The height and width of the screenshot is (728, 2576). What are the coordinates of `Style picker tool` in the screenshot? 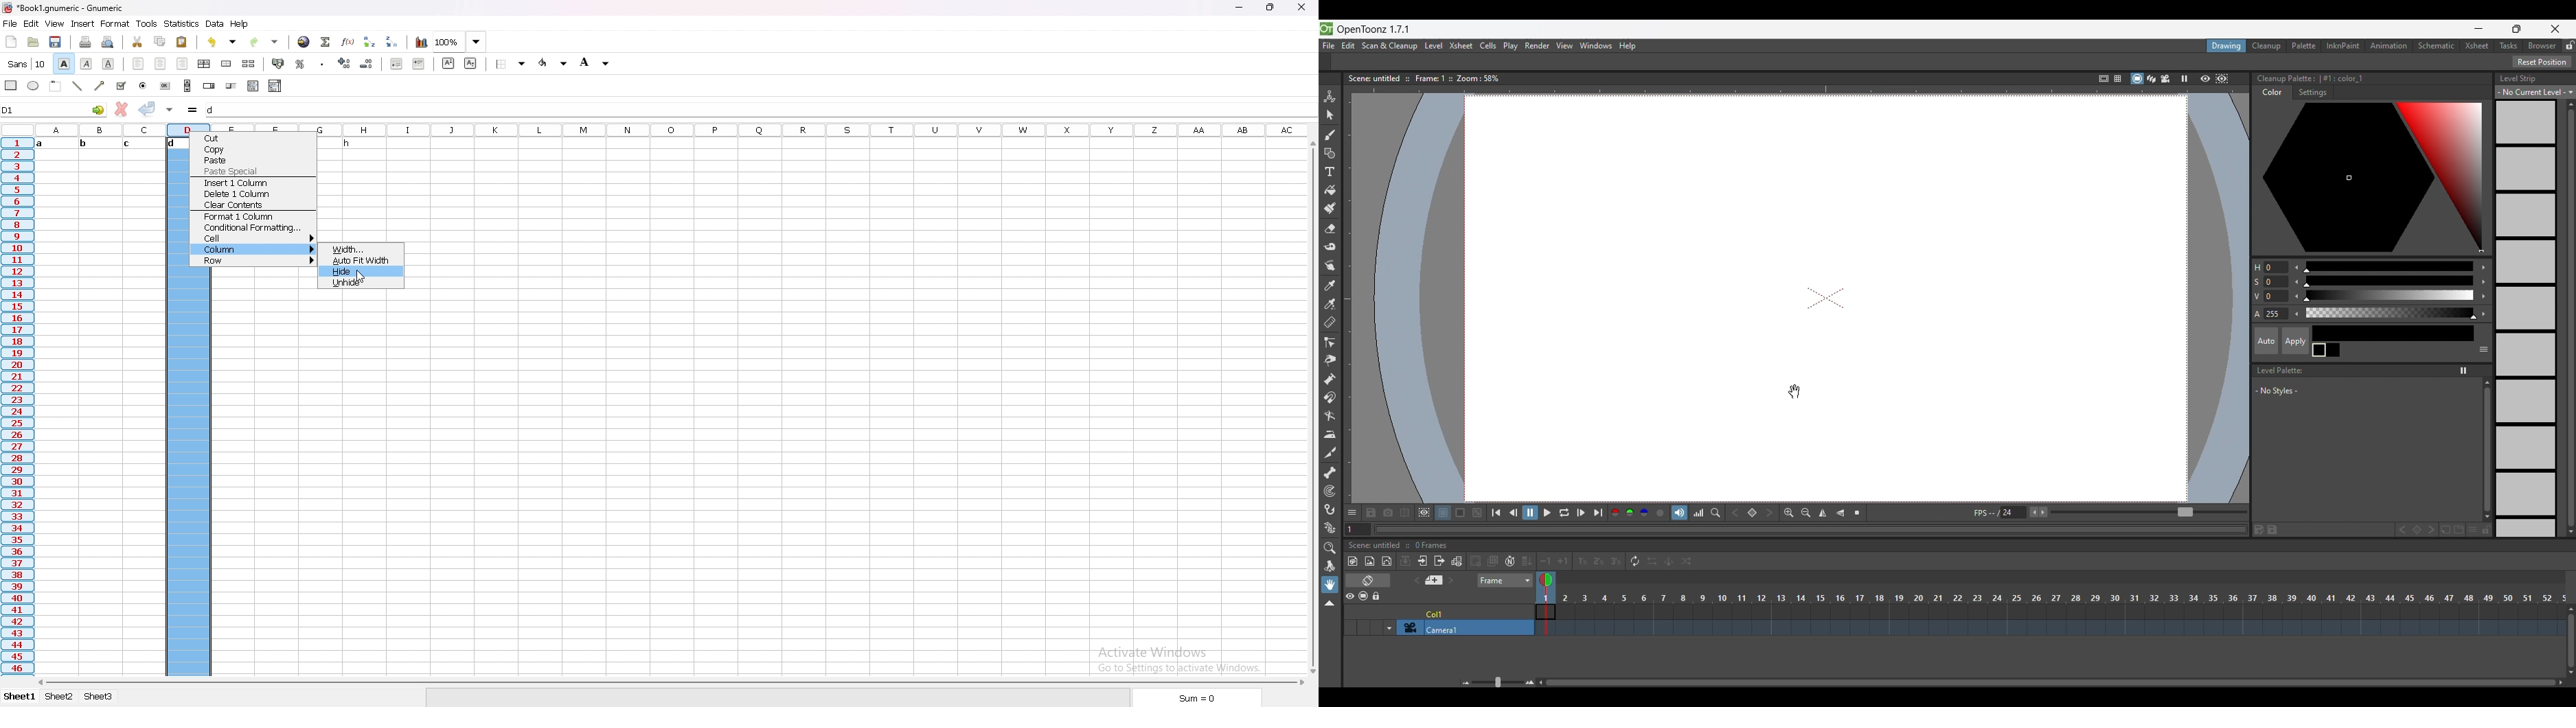 It's located at (1330, 285).